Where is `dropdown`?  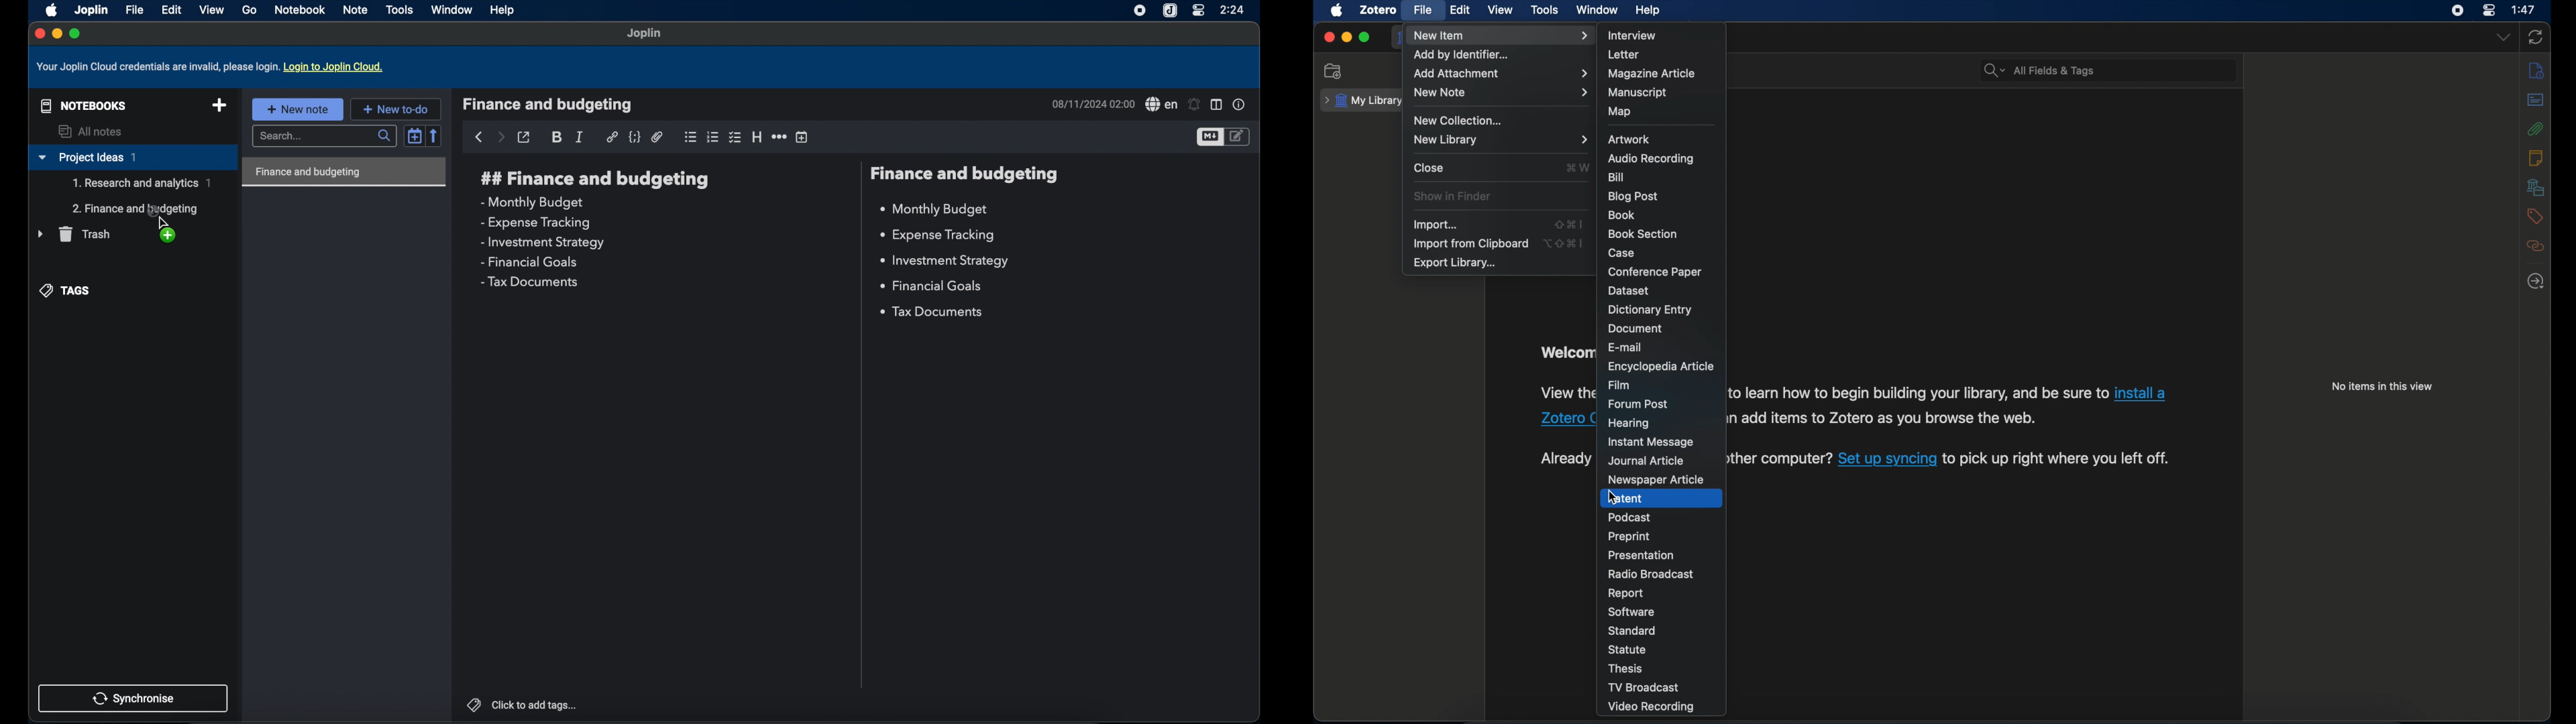 dropdown is located at coordinates (2504, 38).